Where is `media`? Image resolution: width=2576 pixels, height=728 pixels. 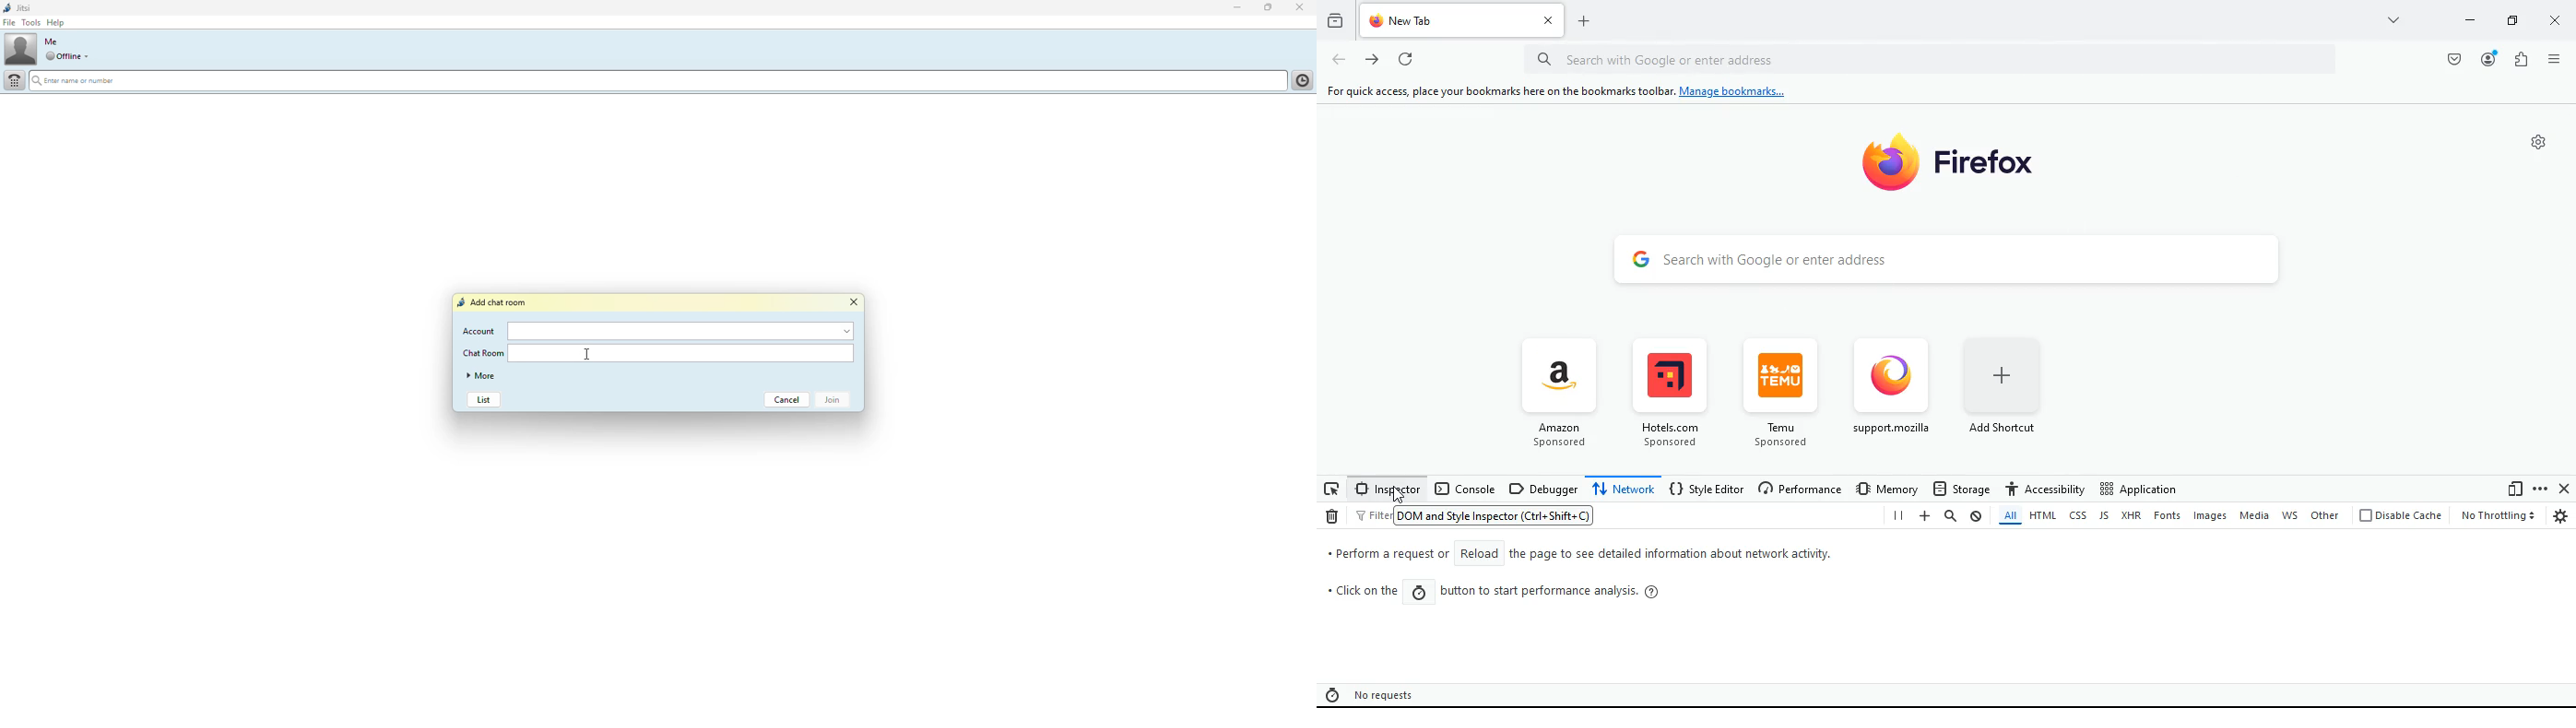 media is located at coordinates (2256, 516).